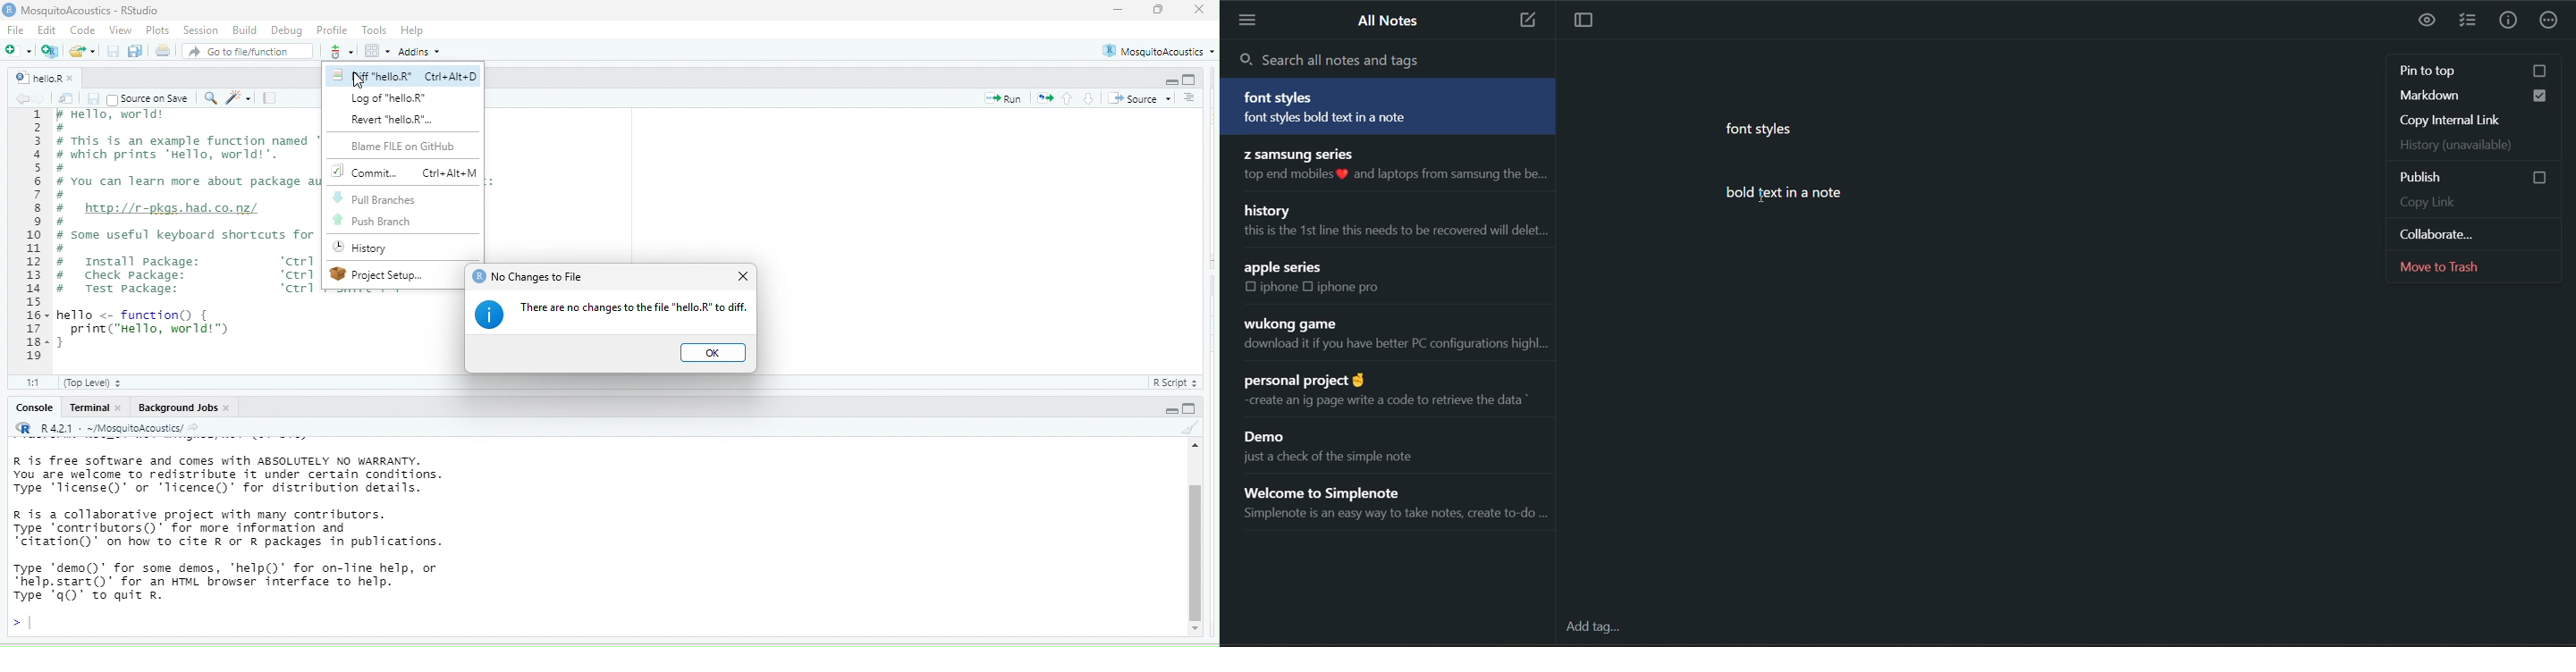 The width and height of the screenshot is (2576, 672). Describe the element at coordinates (93, 98) in the screenshot. I see `save current document` at that location.